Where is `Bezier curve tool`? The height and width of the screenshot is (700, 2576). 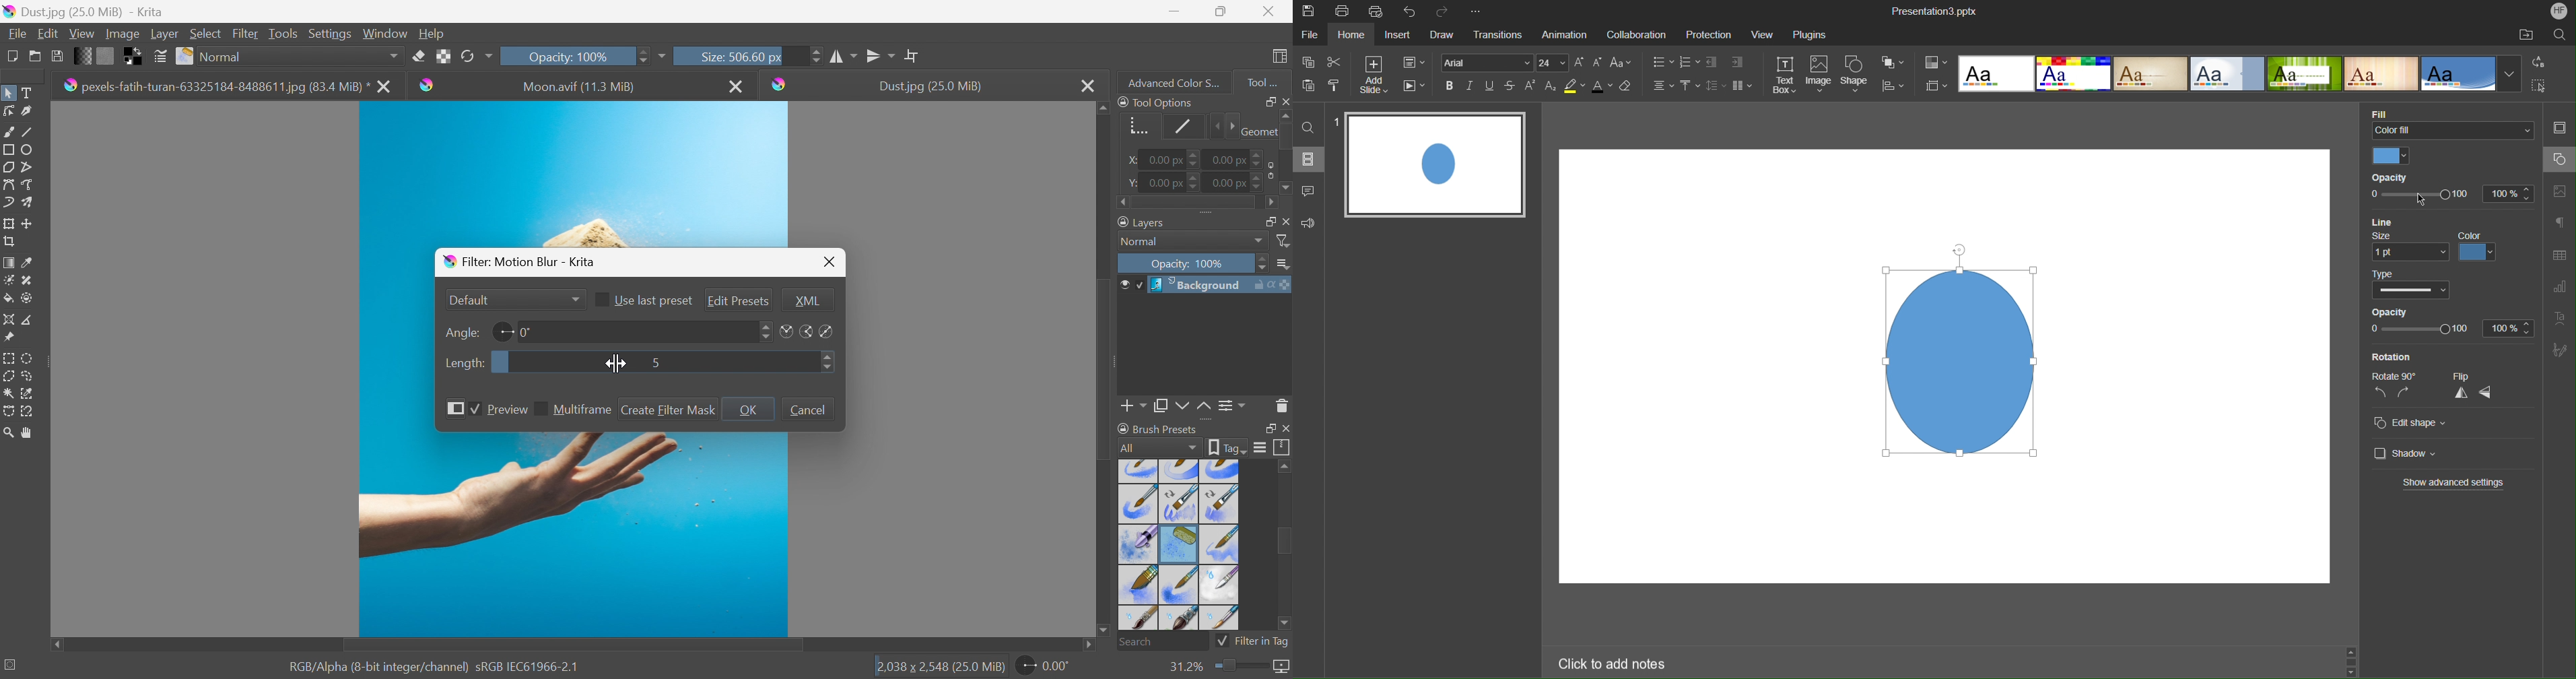
Bezier curve tool is located at coordinates (8, 185).